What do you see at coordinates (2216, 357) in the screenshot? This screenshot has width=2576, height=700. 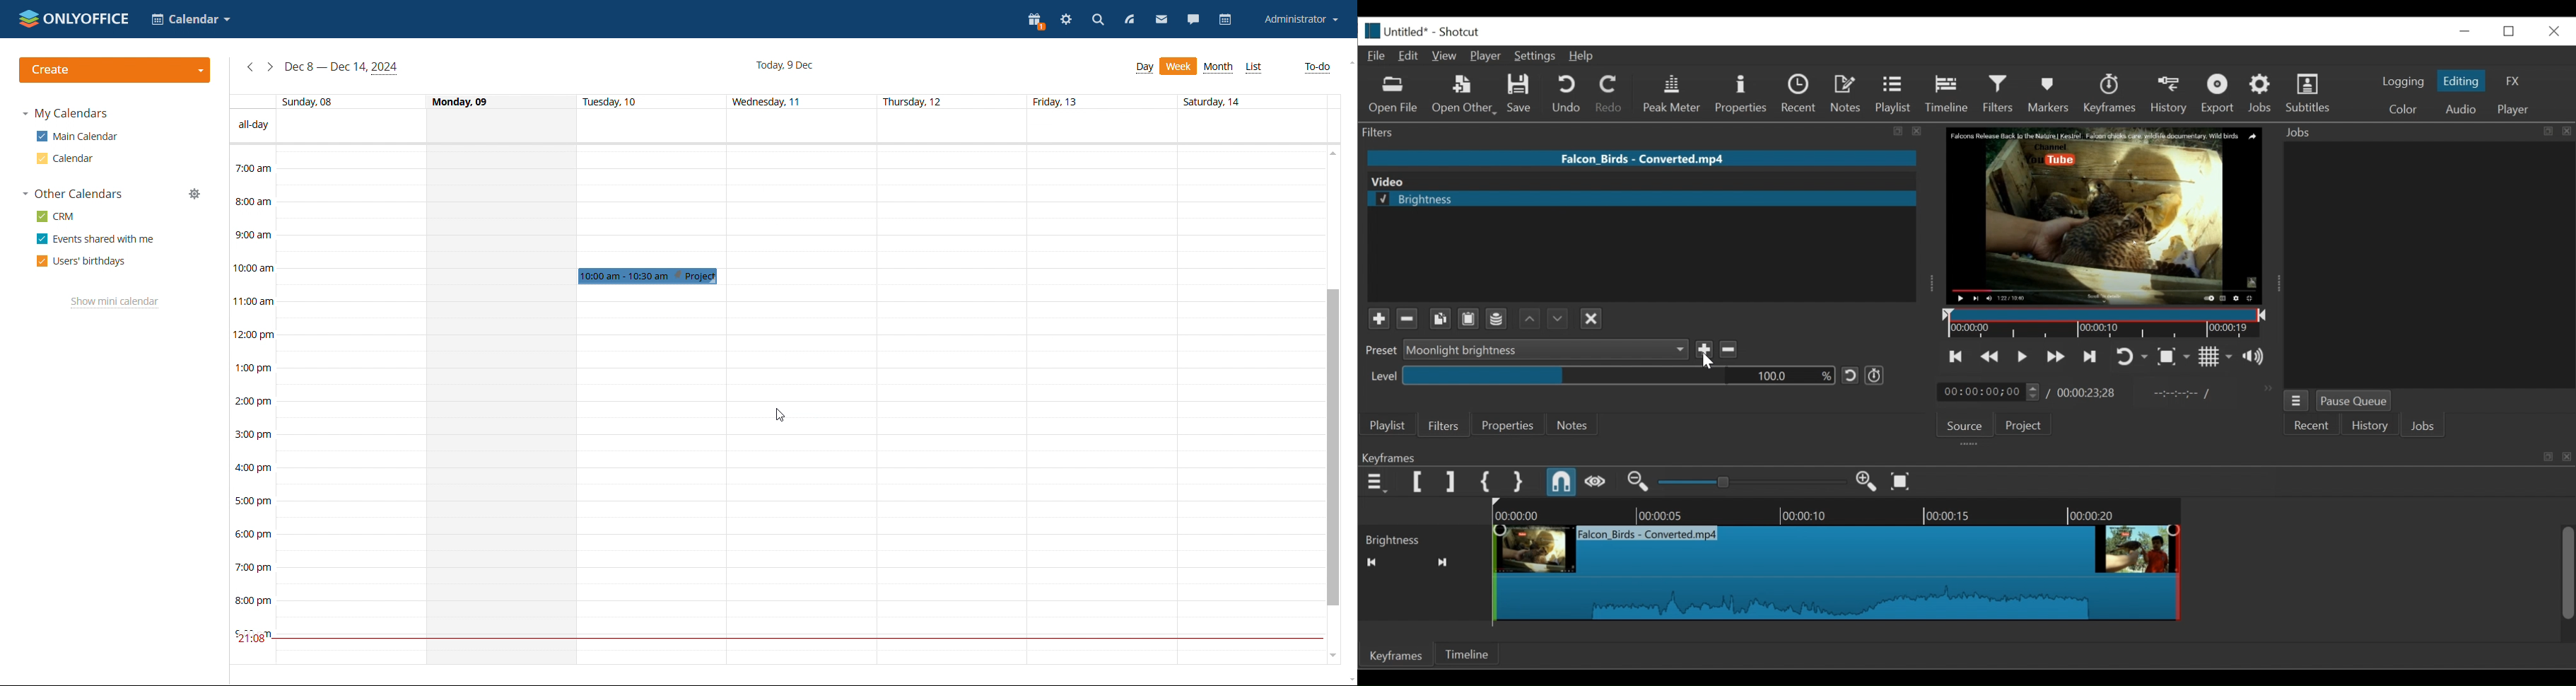 I see `Toggle grid display on the player` at bounding box center [2216, 357].